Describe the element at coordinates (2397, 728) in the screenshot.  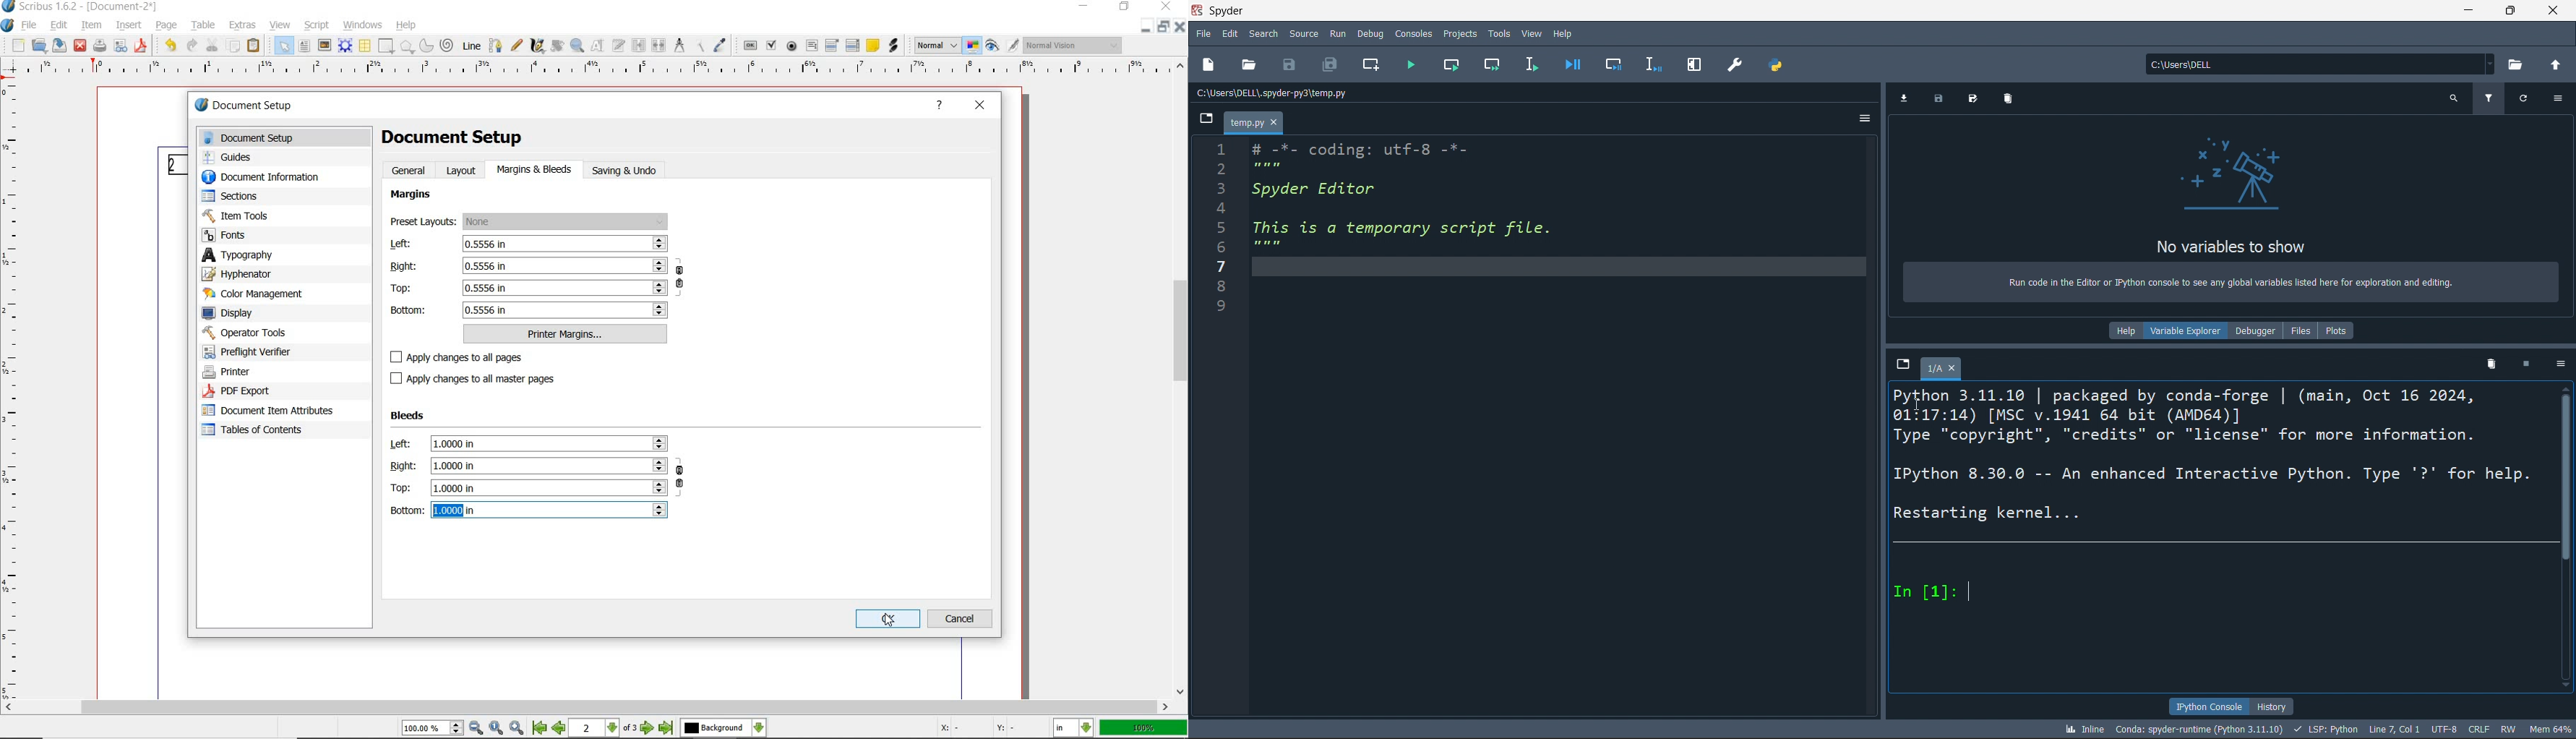
I see `LINE 7, COL 1` at that location.